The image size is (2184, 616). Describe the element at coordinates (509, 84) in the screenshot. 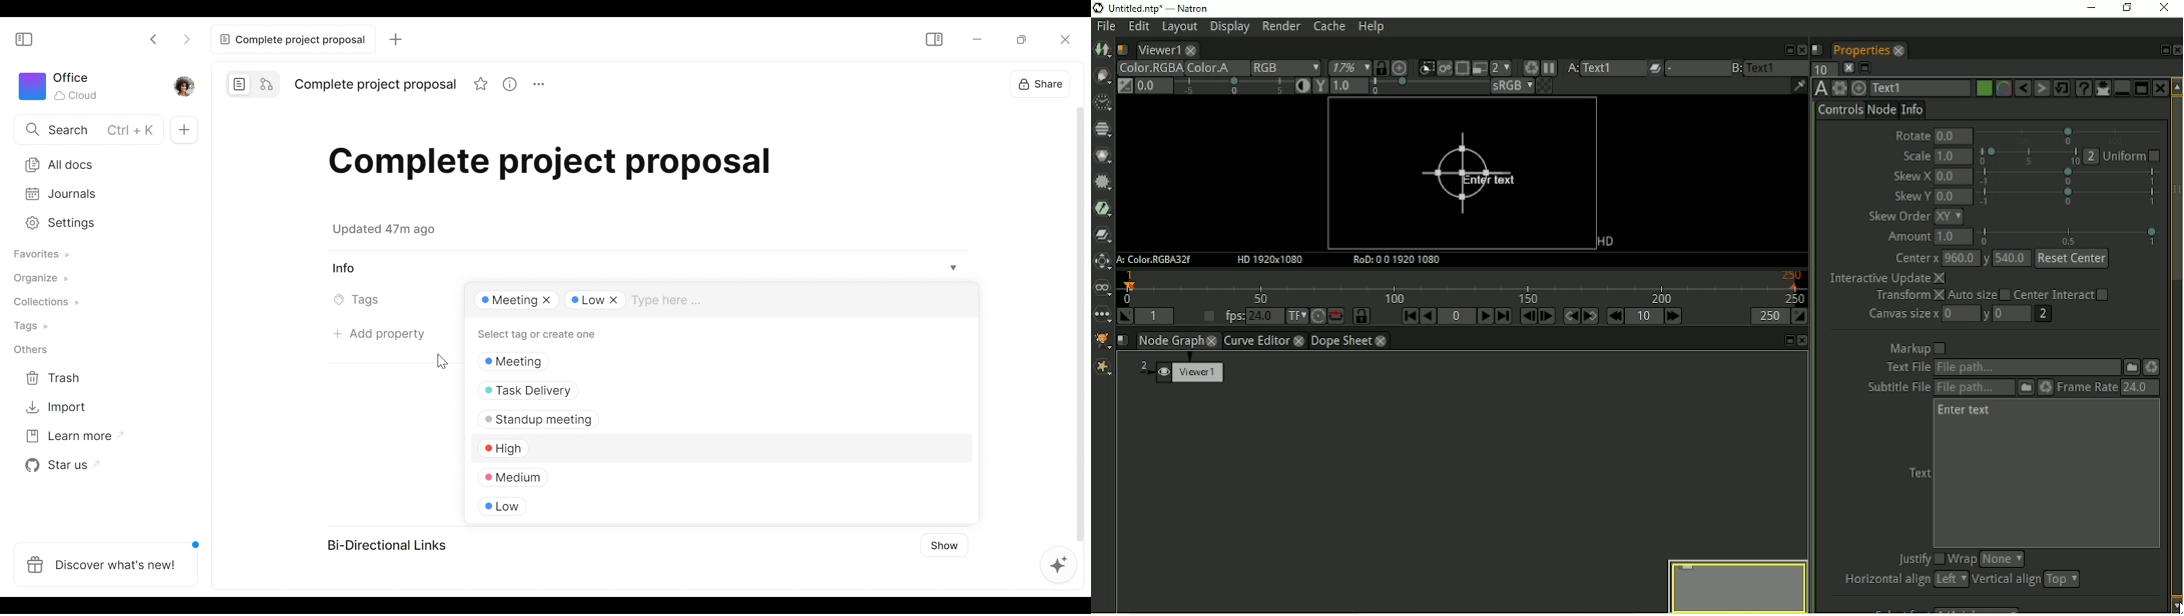

I see `View Information` at that location.